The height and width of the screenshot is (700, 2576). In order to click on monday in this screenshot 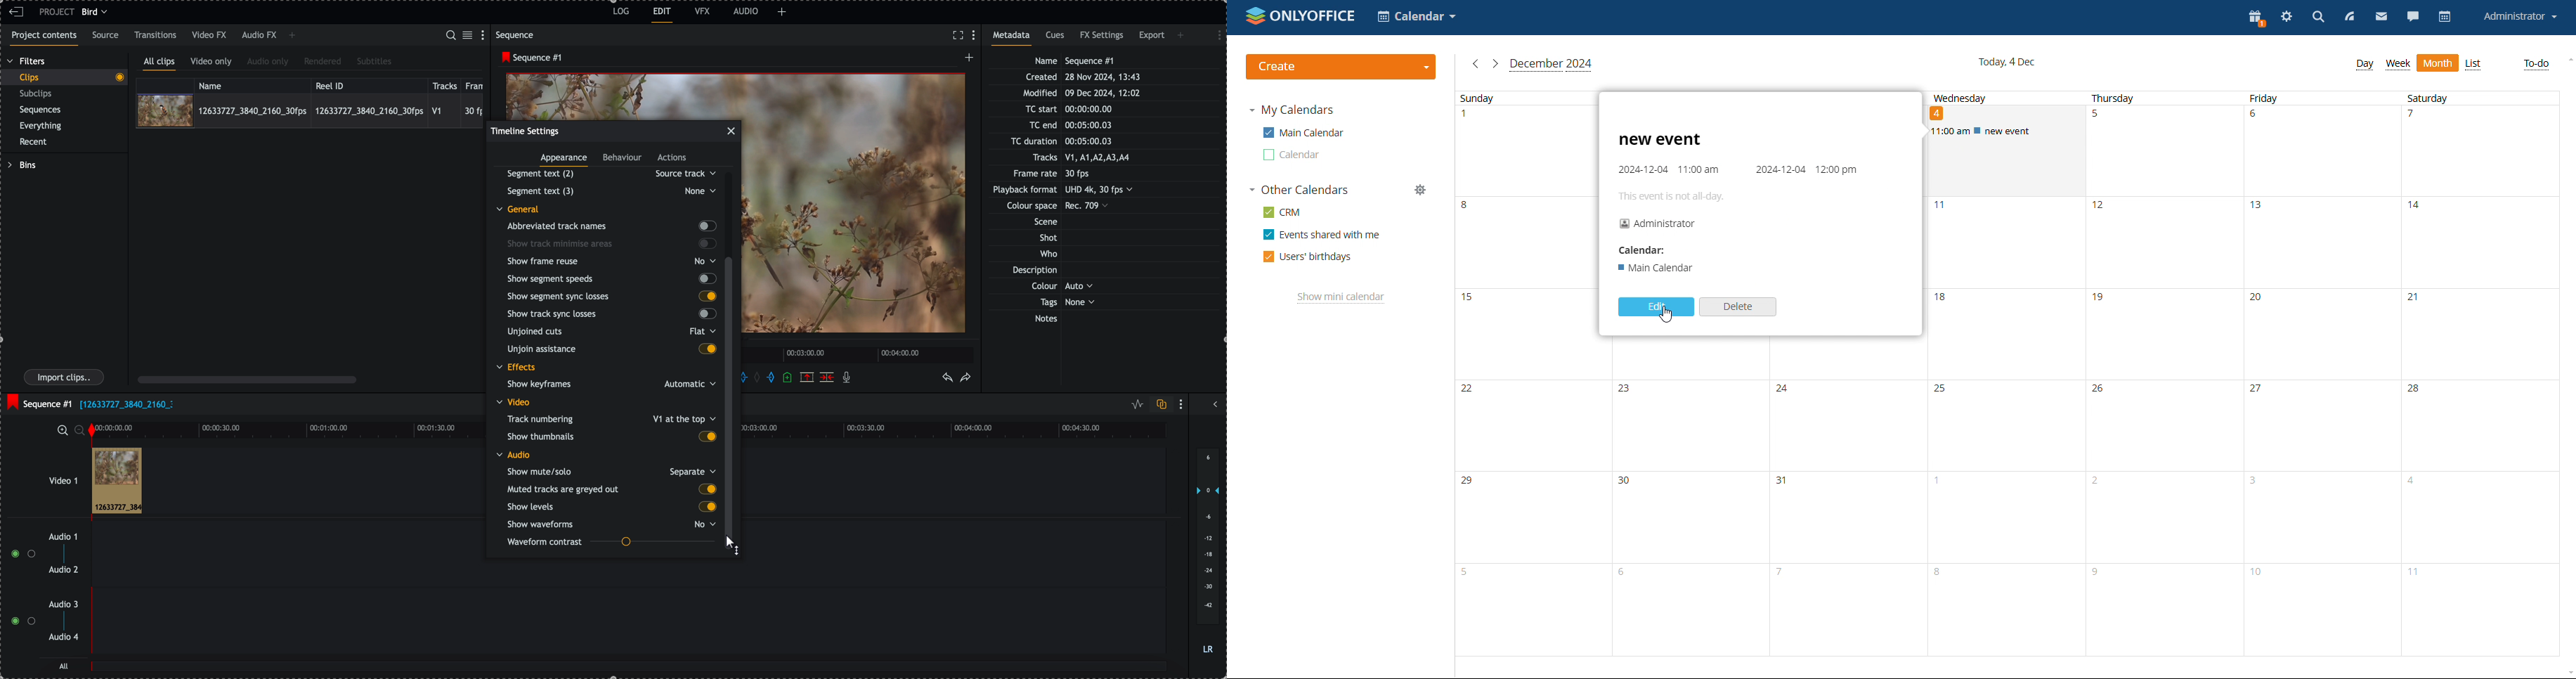, I will do `click(1689, 499)`.